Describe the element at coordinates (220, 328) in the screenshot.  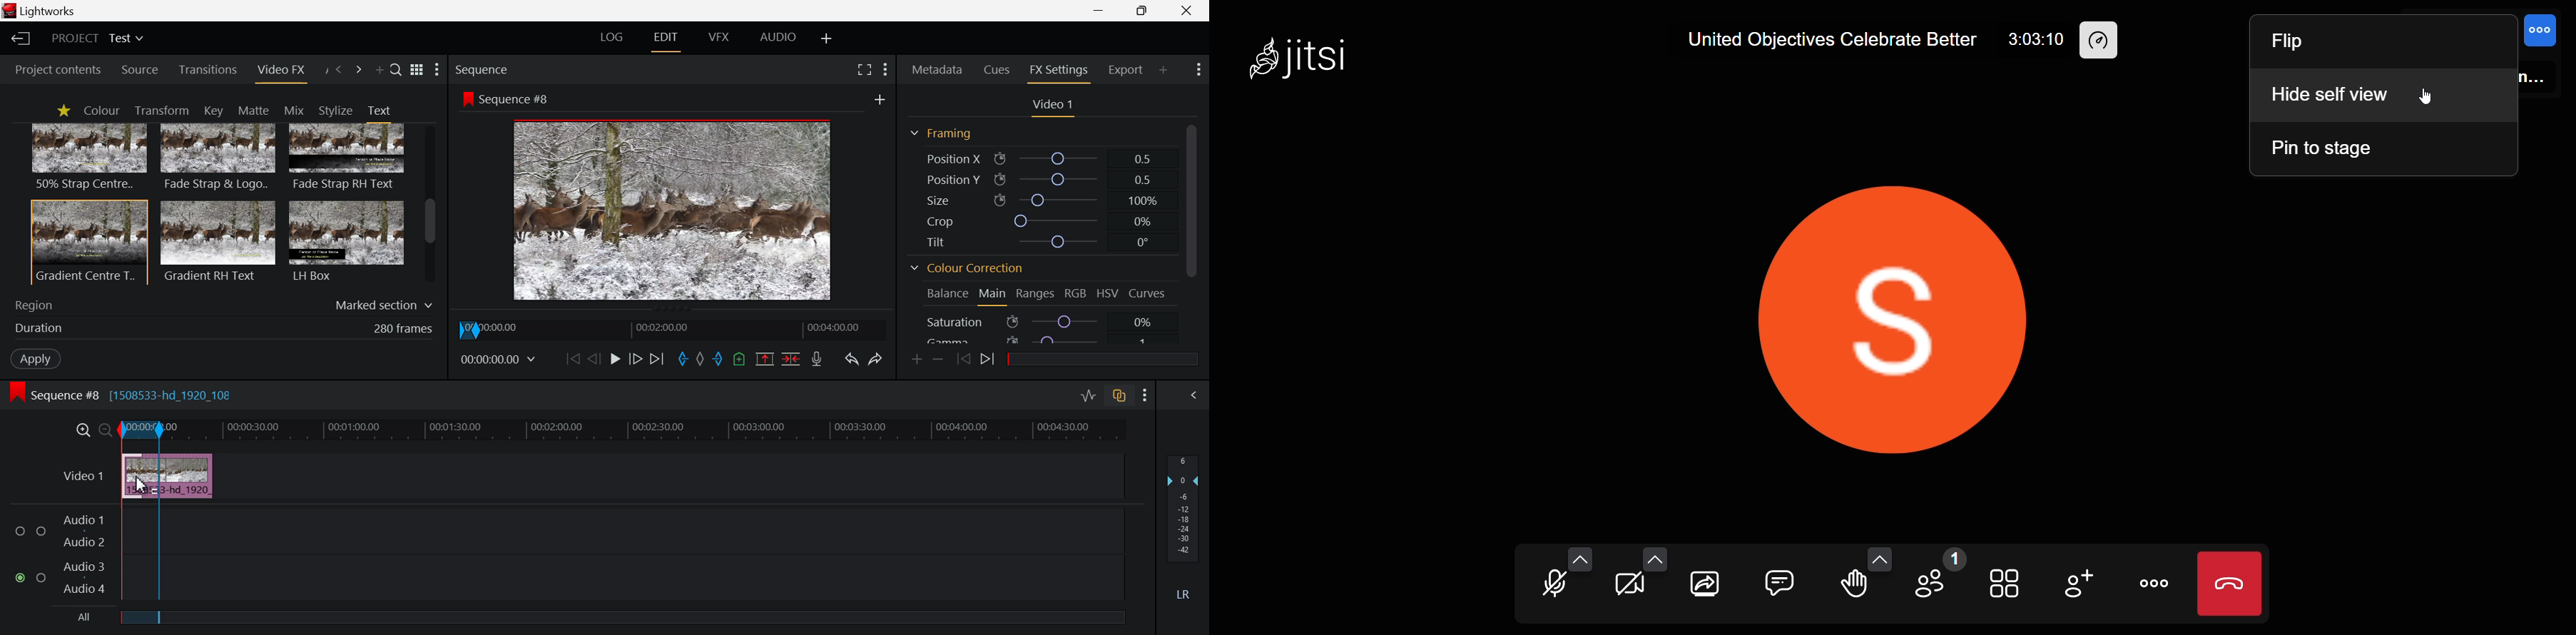
I see `Duration` at that location.